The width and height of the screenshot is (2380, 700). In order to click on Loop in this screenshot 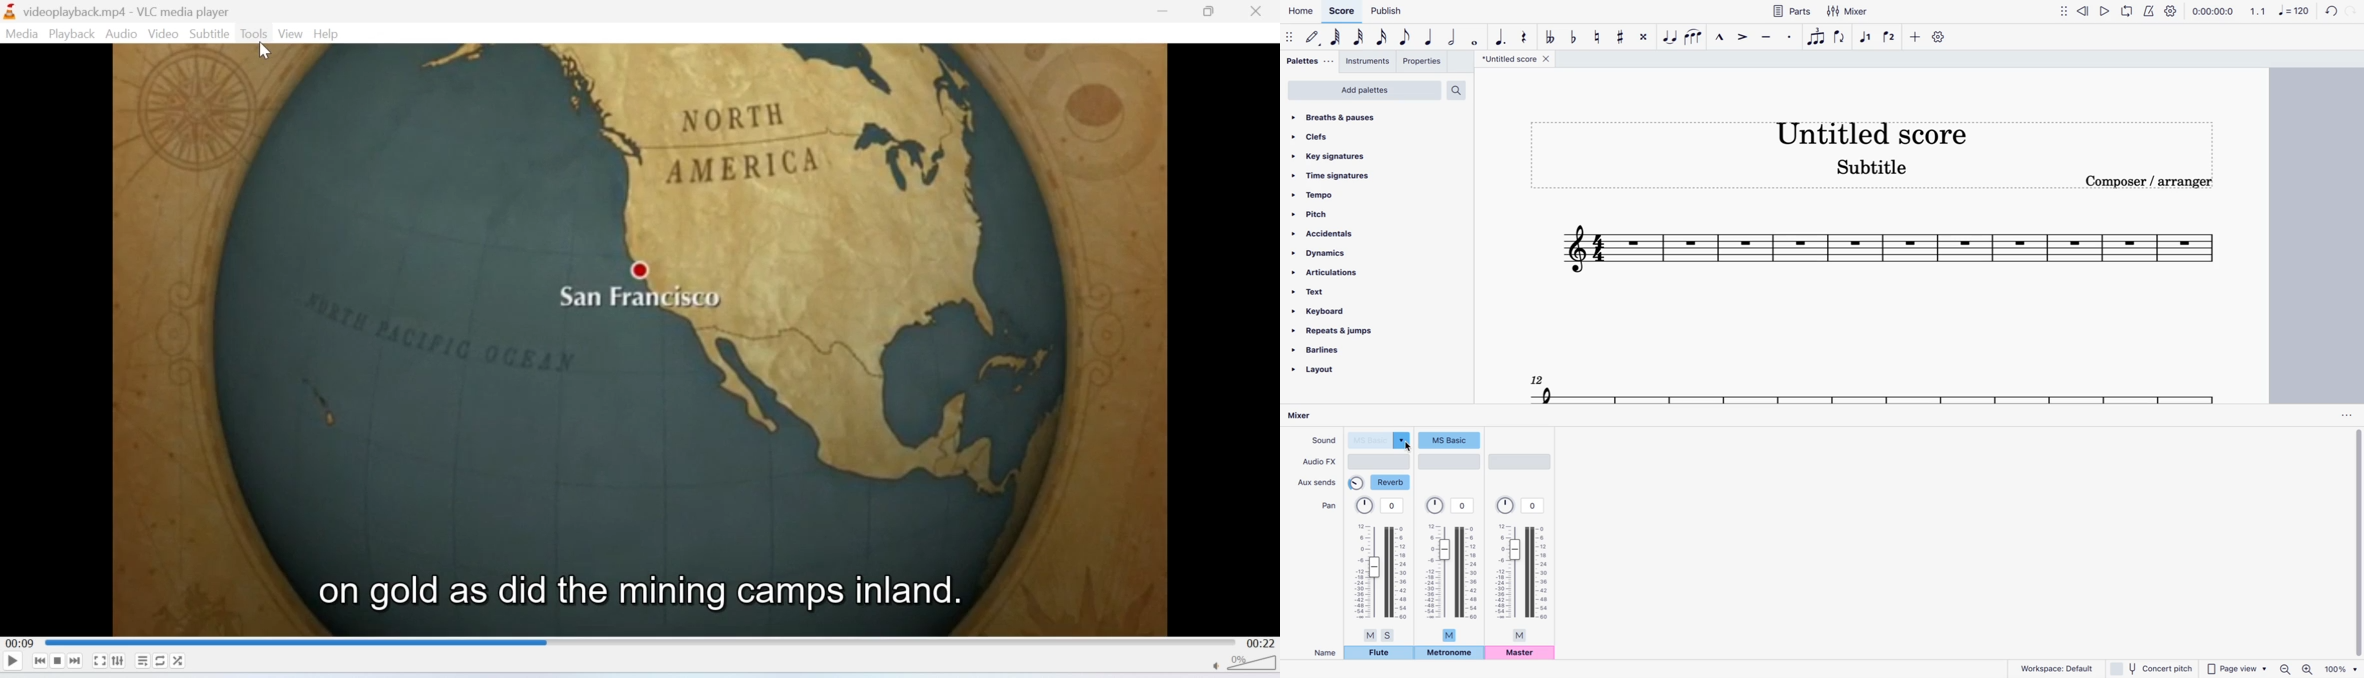, I will do `click(160, 660)`.